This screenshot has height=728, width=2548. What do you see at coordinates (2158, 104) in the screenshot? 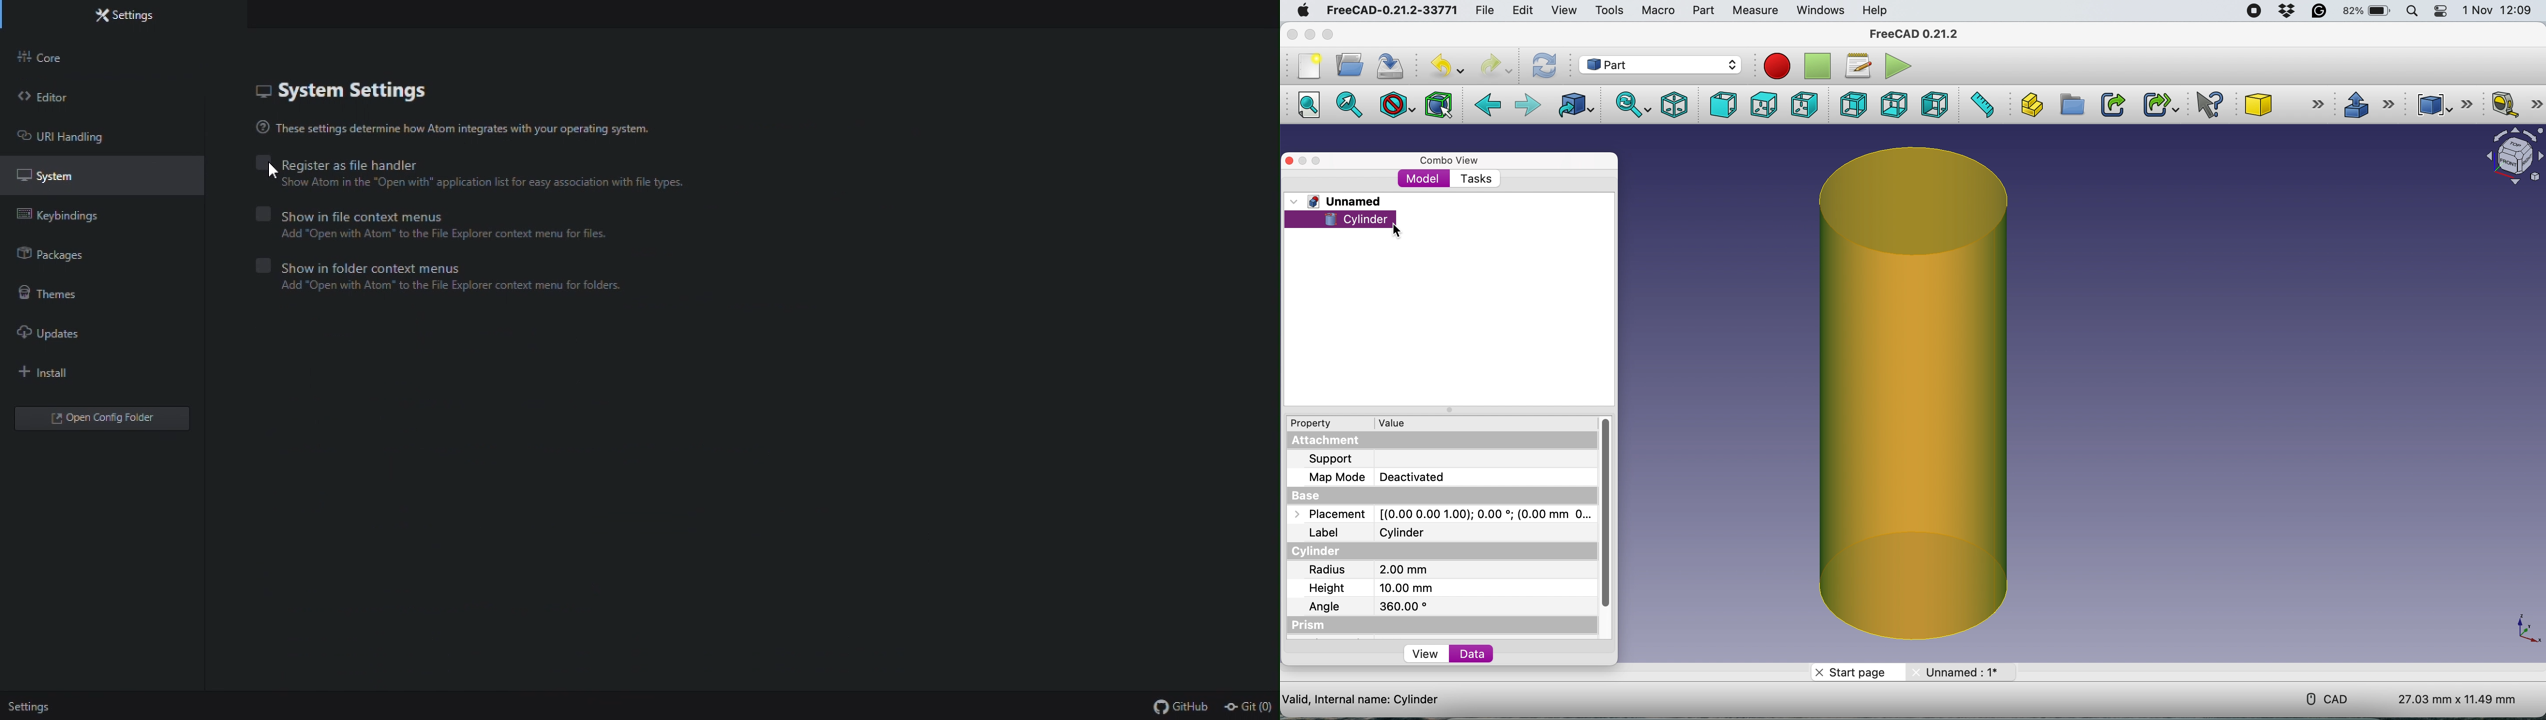
I see `make sub link` at bounding box center [2158, 104].